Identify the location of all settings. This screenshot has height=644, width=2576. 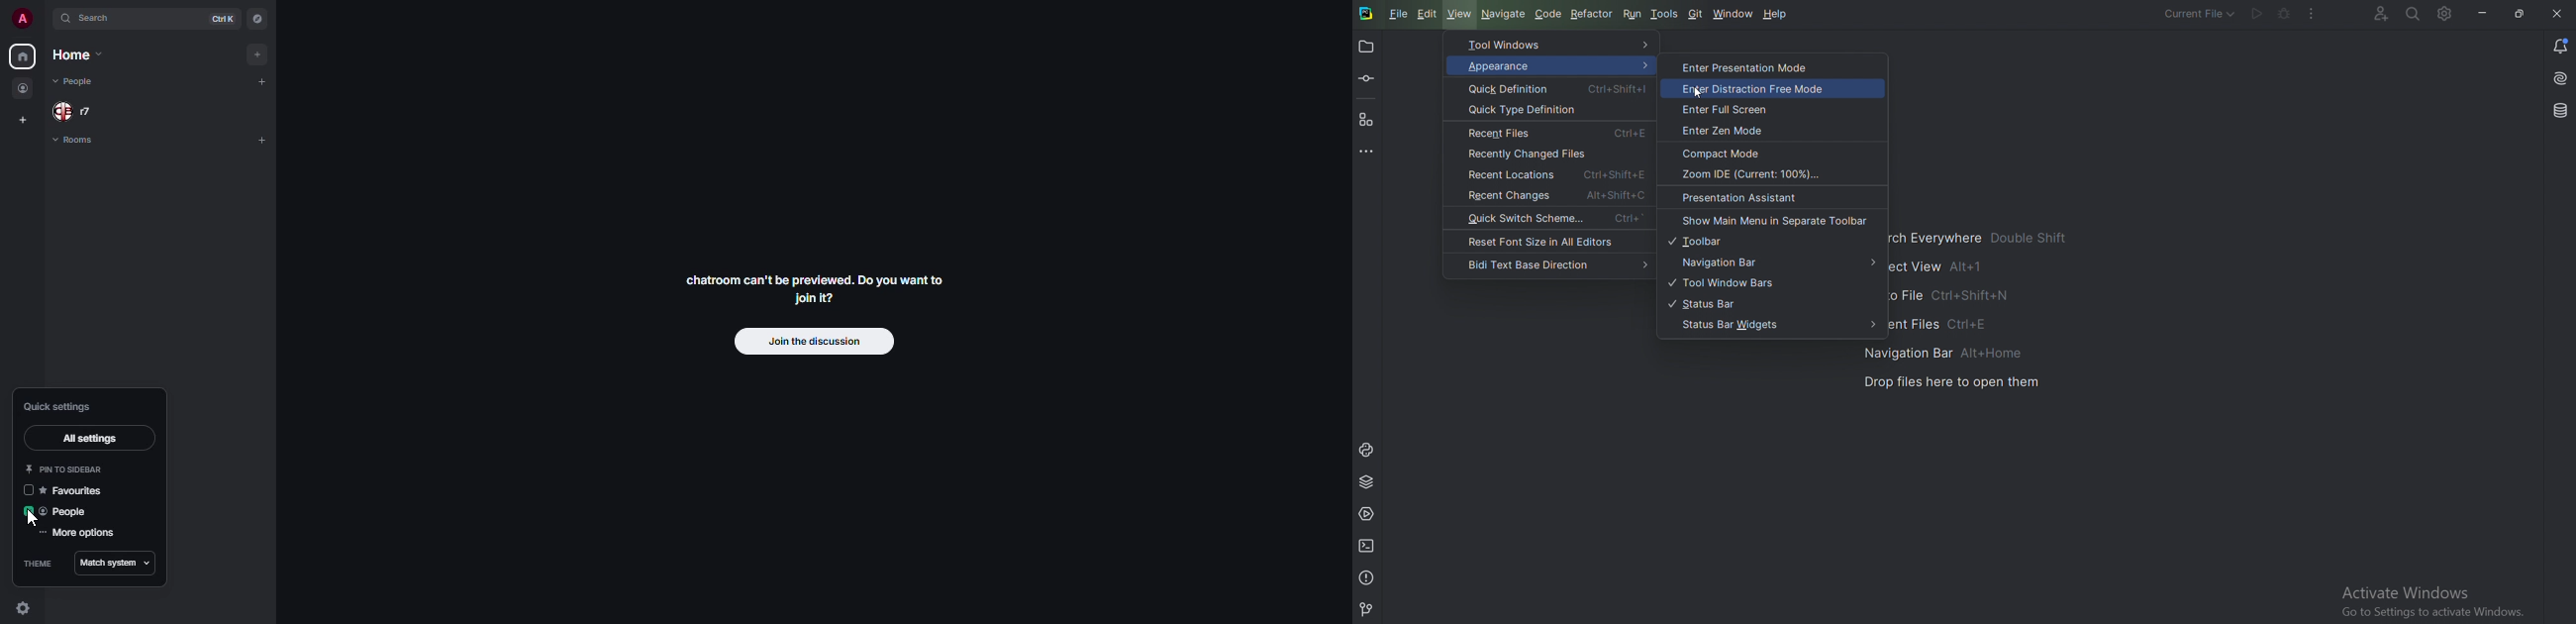
(87, 438).